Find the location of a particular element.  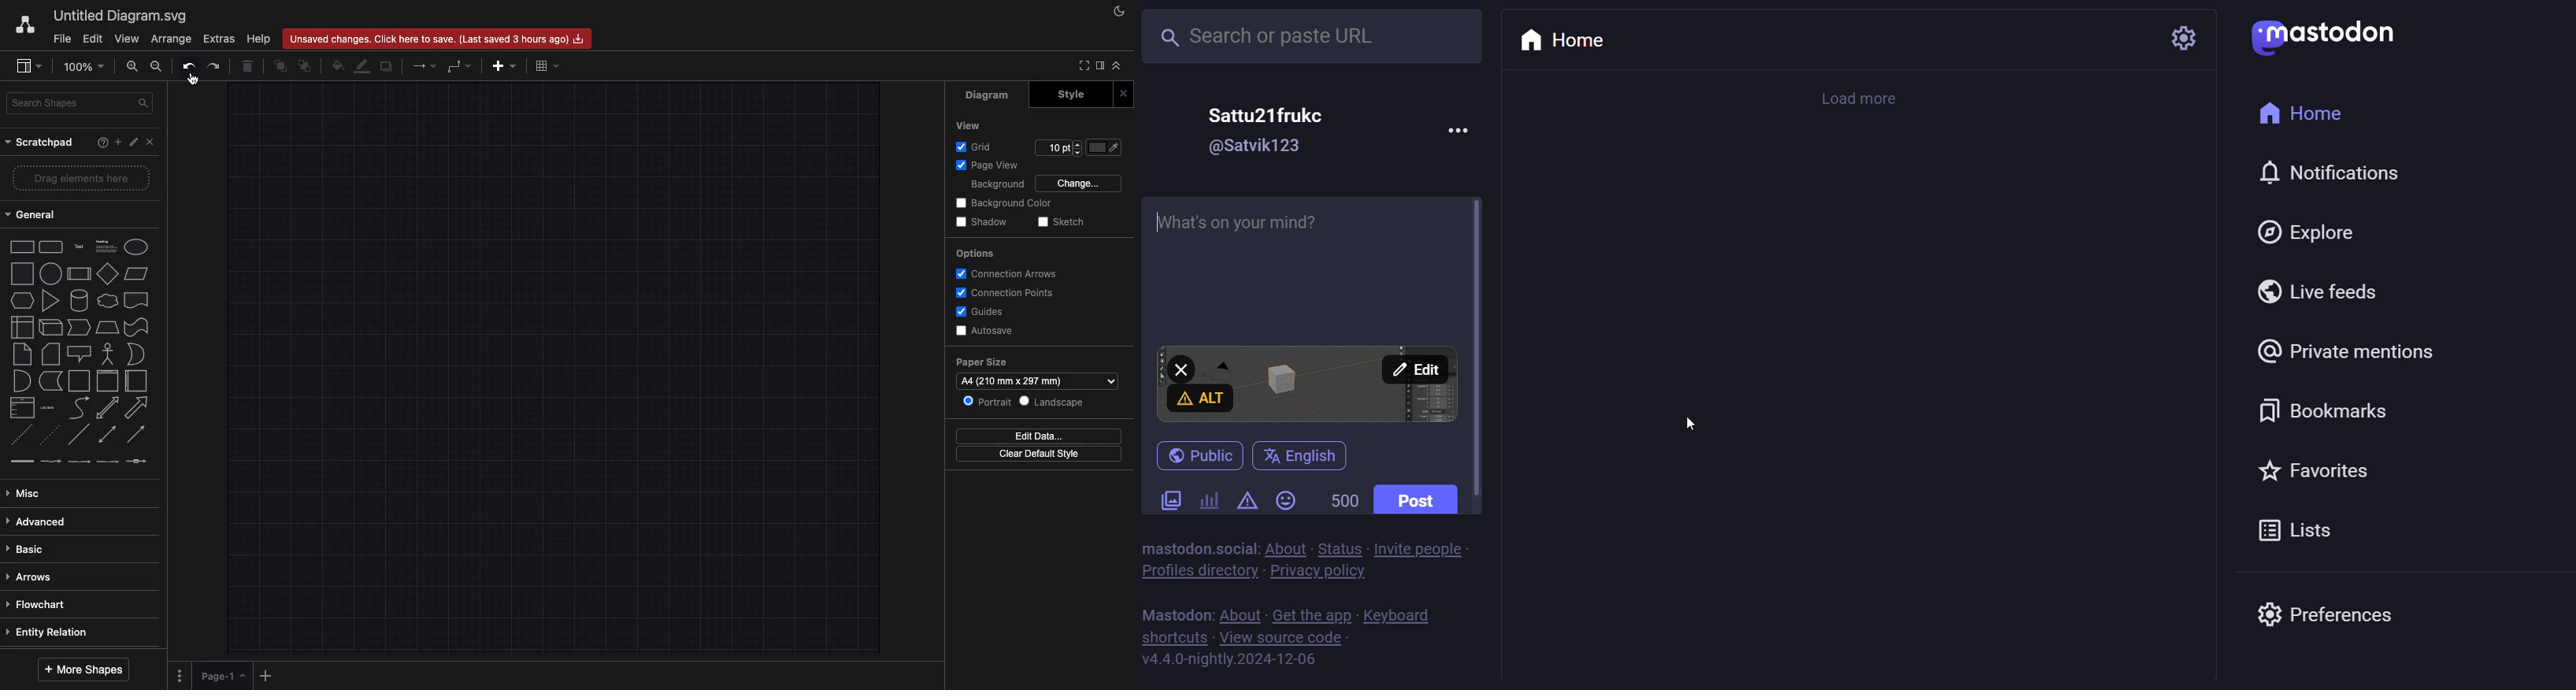

version is located at coordinates (1226, 663).